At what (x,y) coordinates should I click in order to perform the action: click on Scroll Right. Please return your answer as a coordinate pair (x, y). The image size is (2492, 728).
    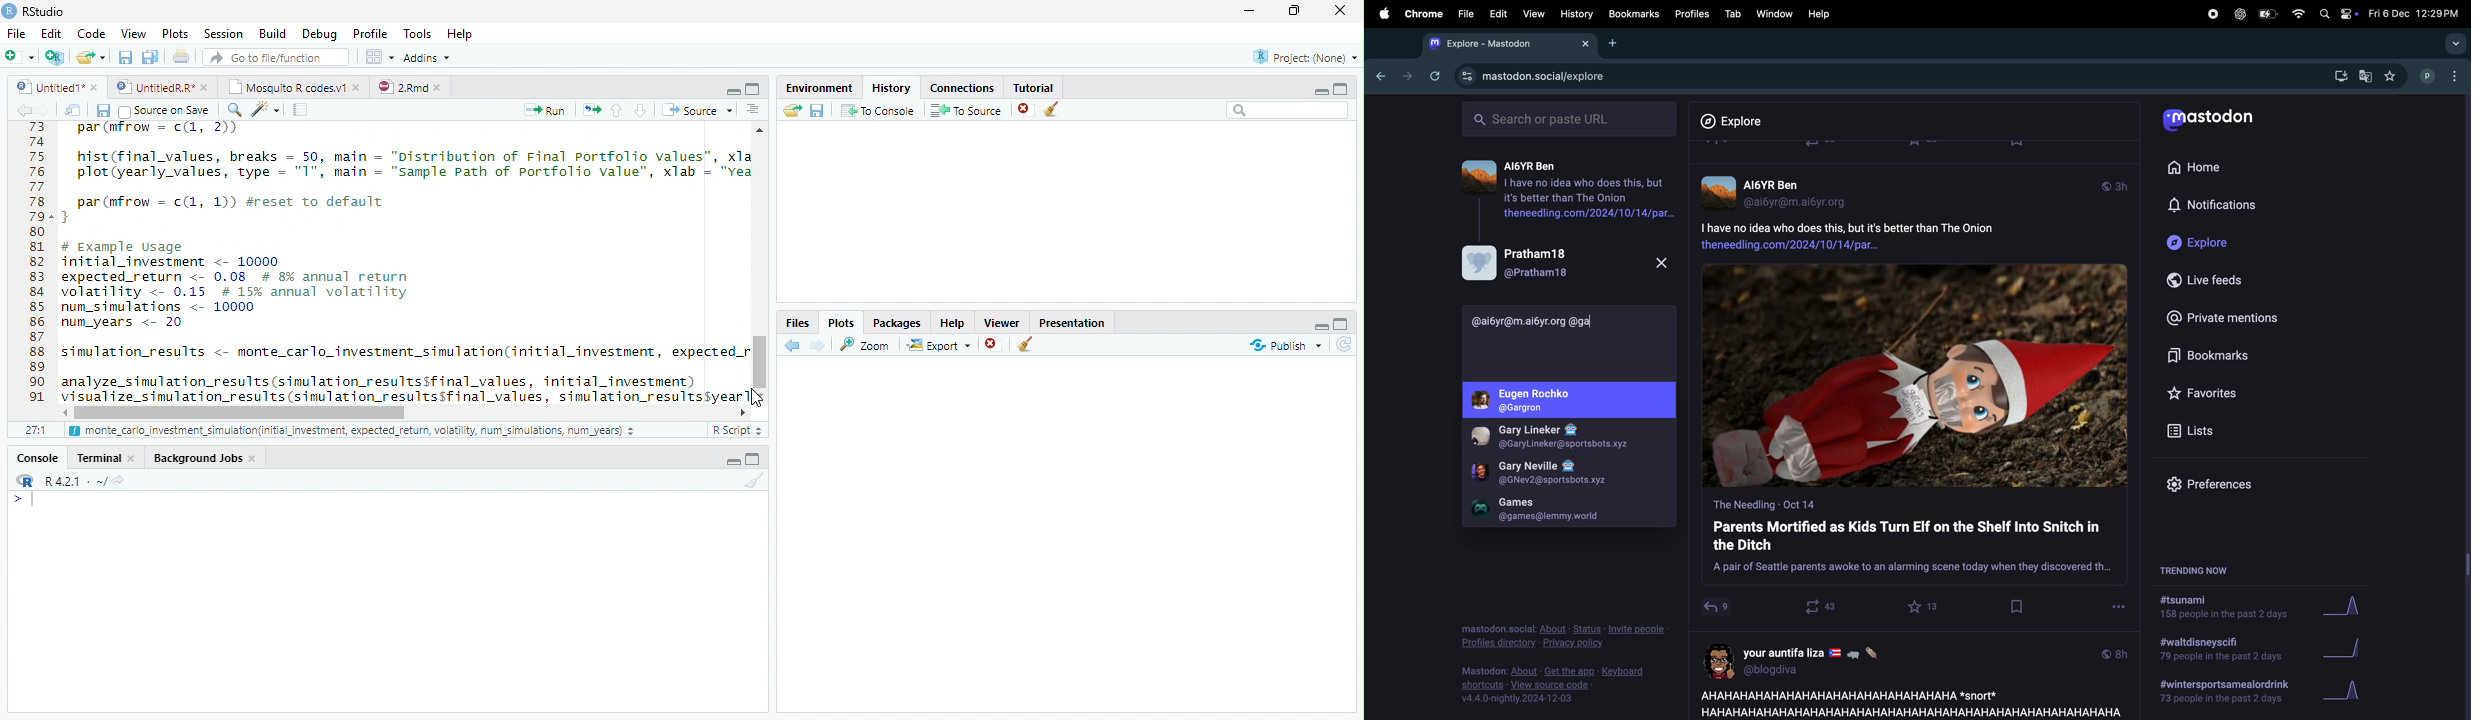
    Looking at the image, I should click on (743, 411).